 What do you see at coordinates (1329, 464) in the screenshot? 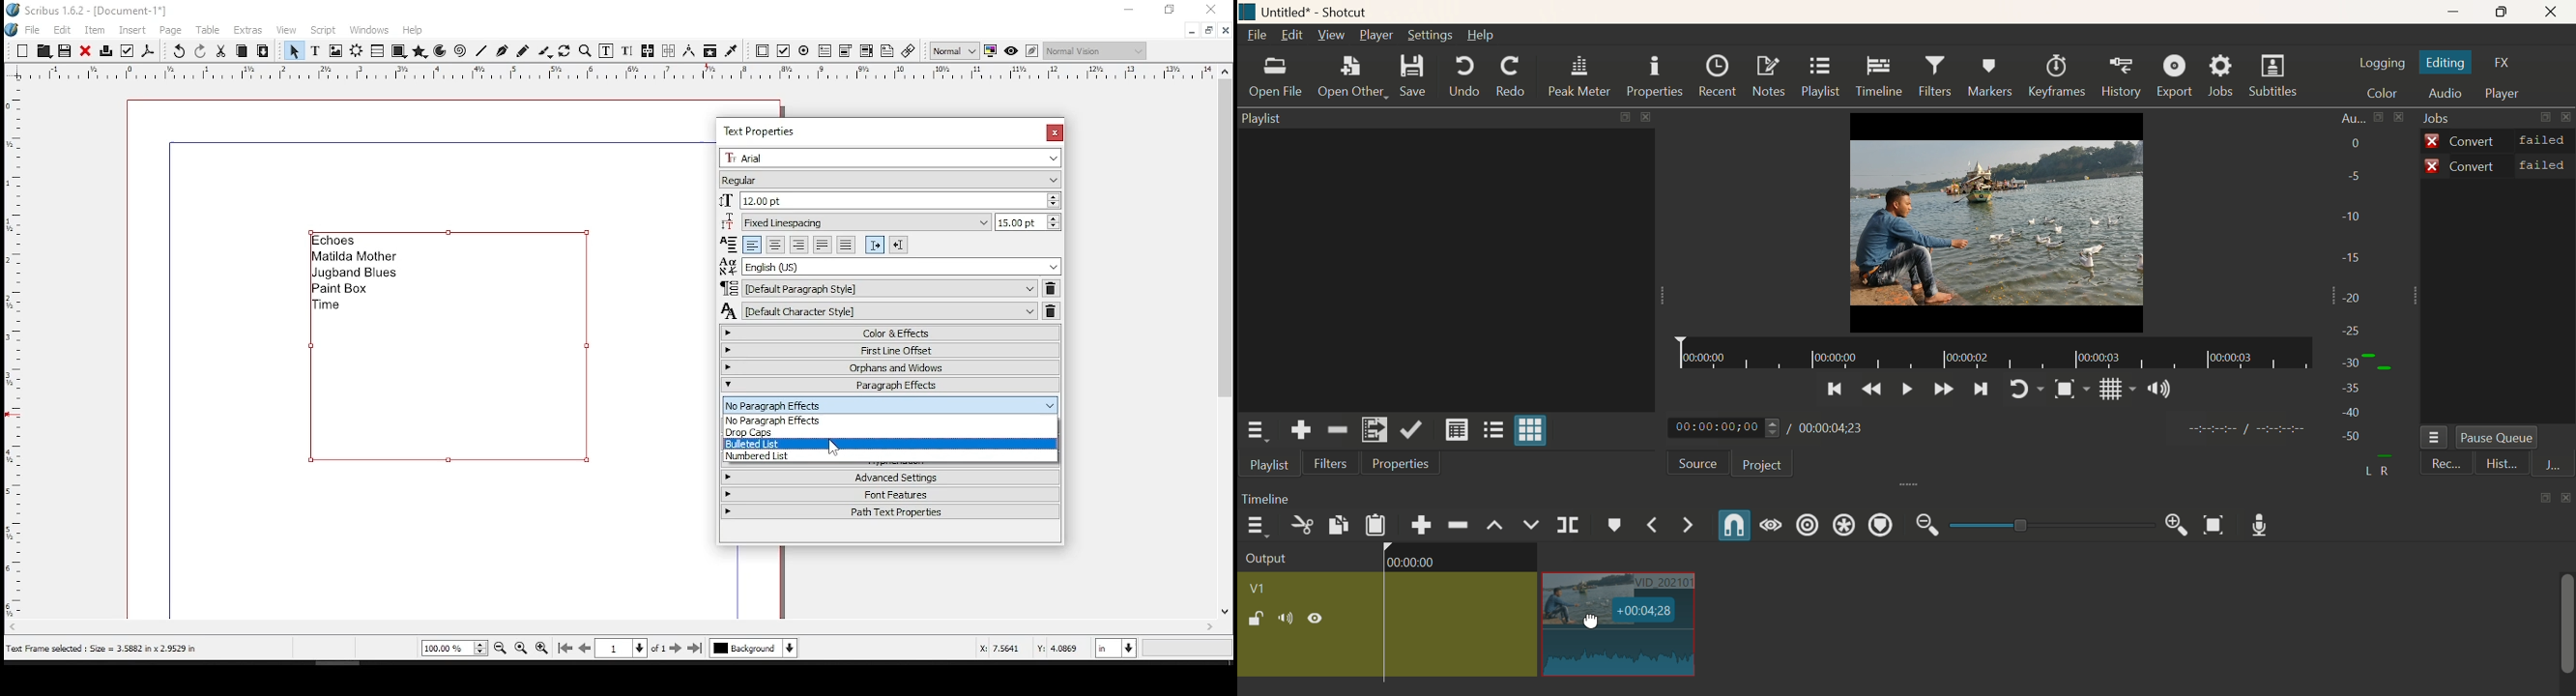
I see `` at bounding box center [1329, 464].